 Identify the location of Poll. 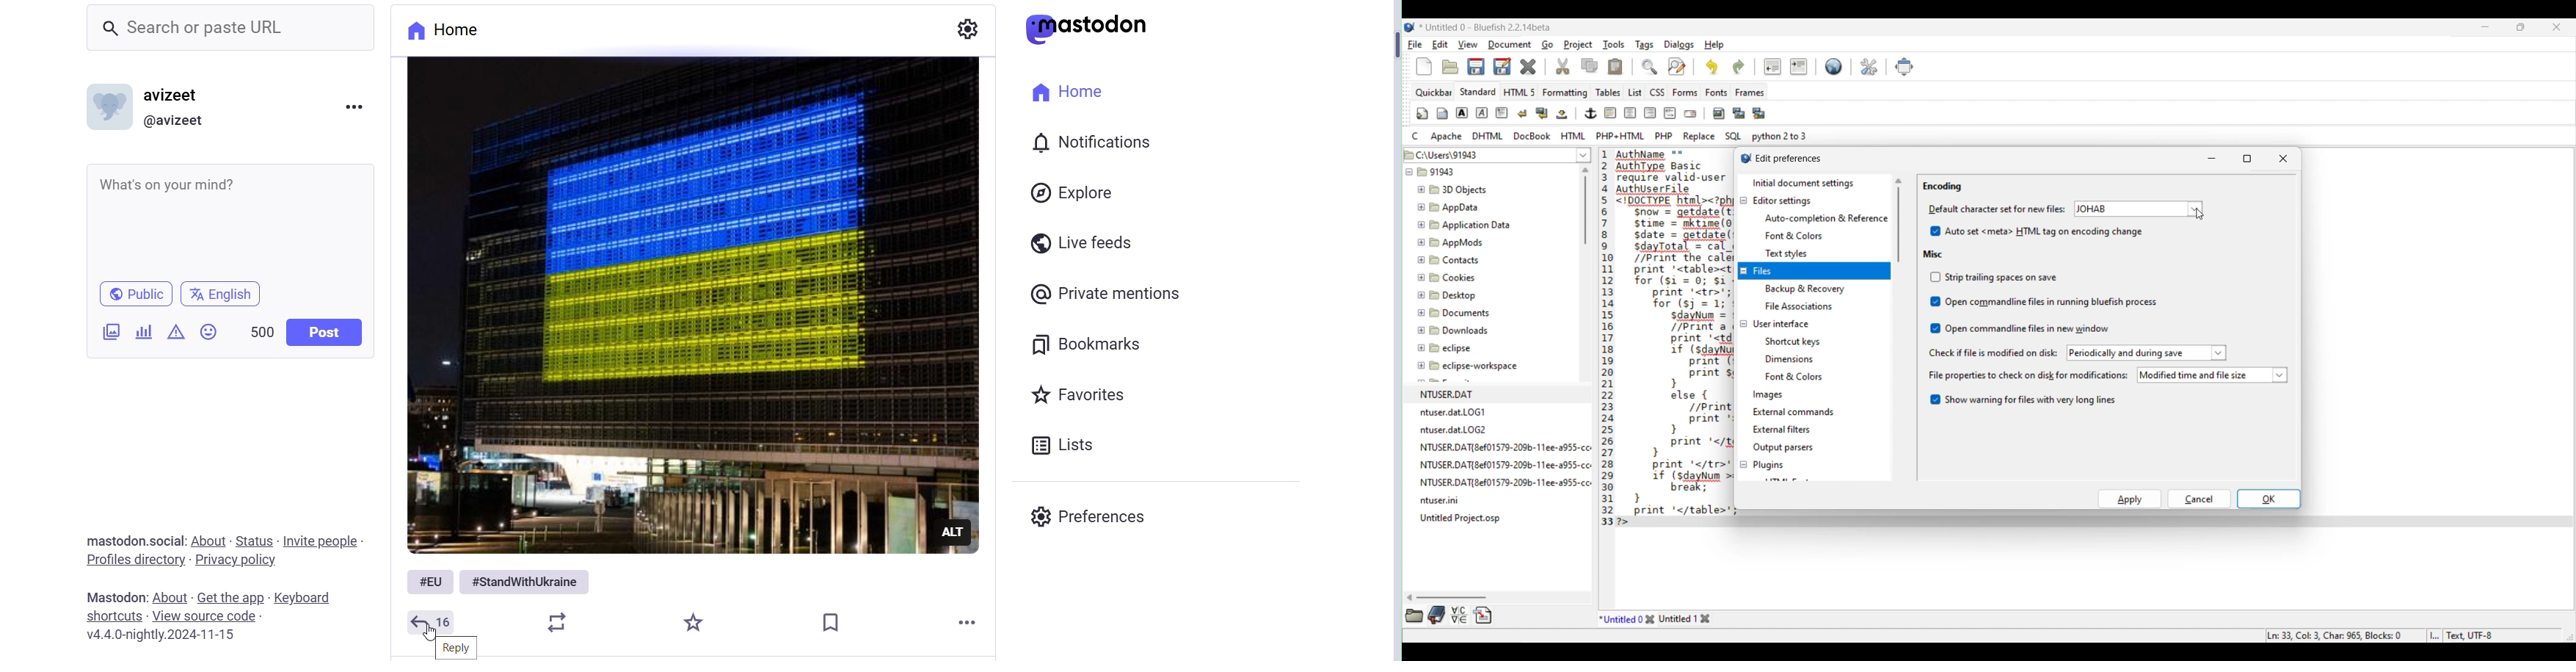
(142, 330).